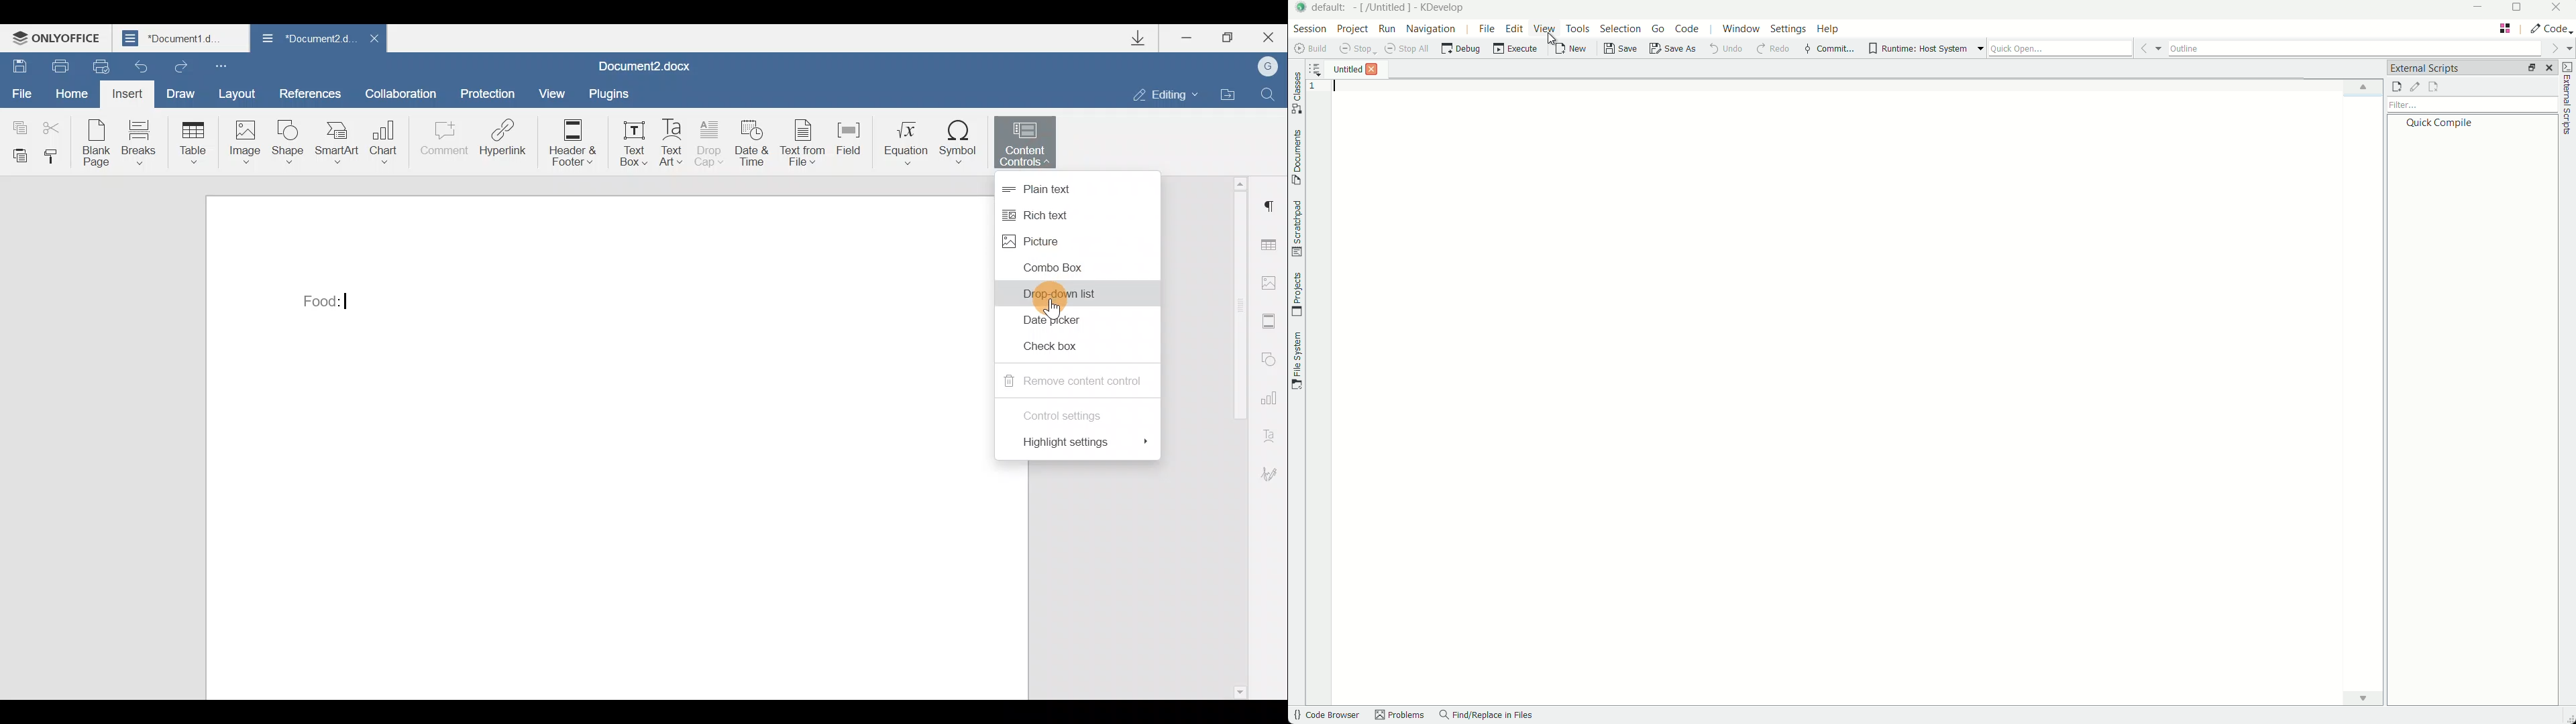 This screenshot has height=728, width=2576. What do you see at coordinates (1271, 396) in the screenshot?
I see `Chart settings` at bounding box center [1271, 396].